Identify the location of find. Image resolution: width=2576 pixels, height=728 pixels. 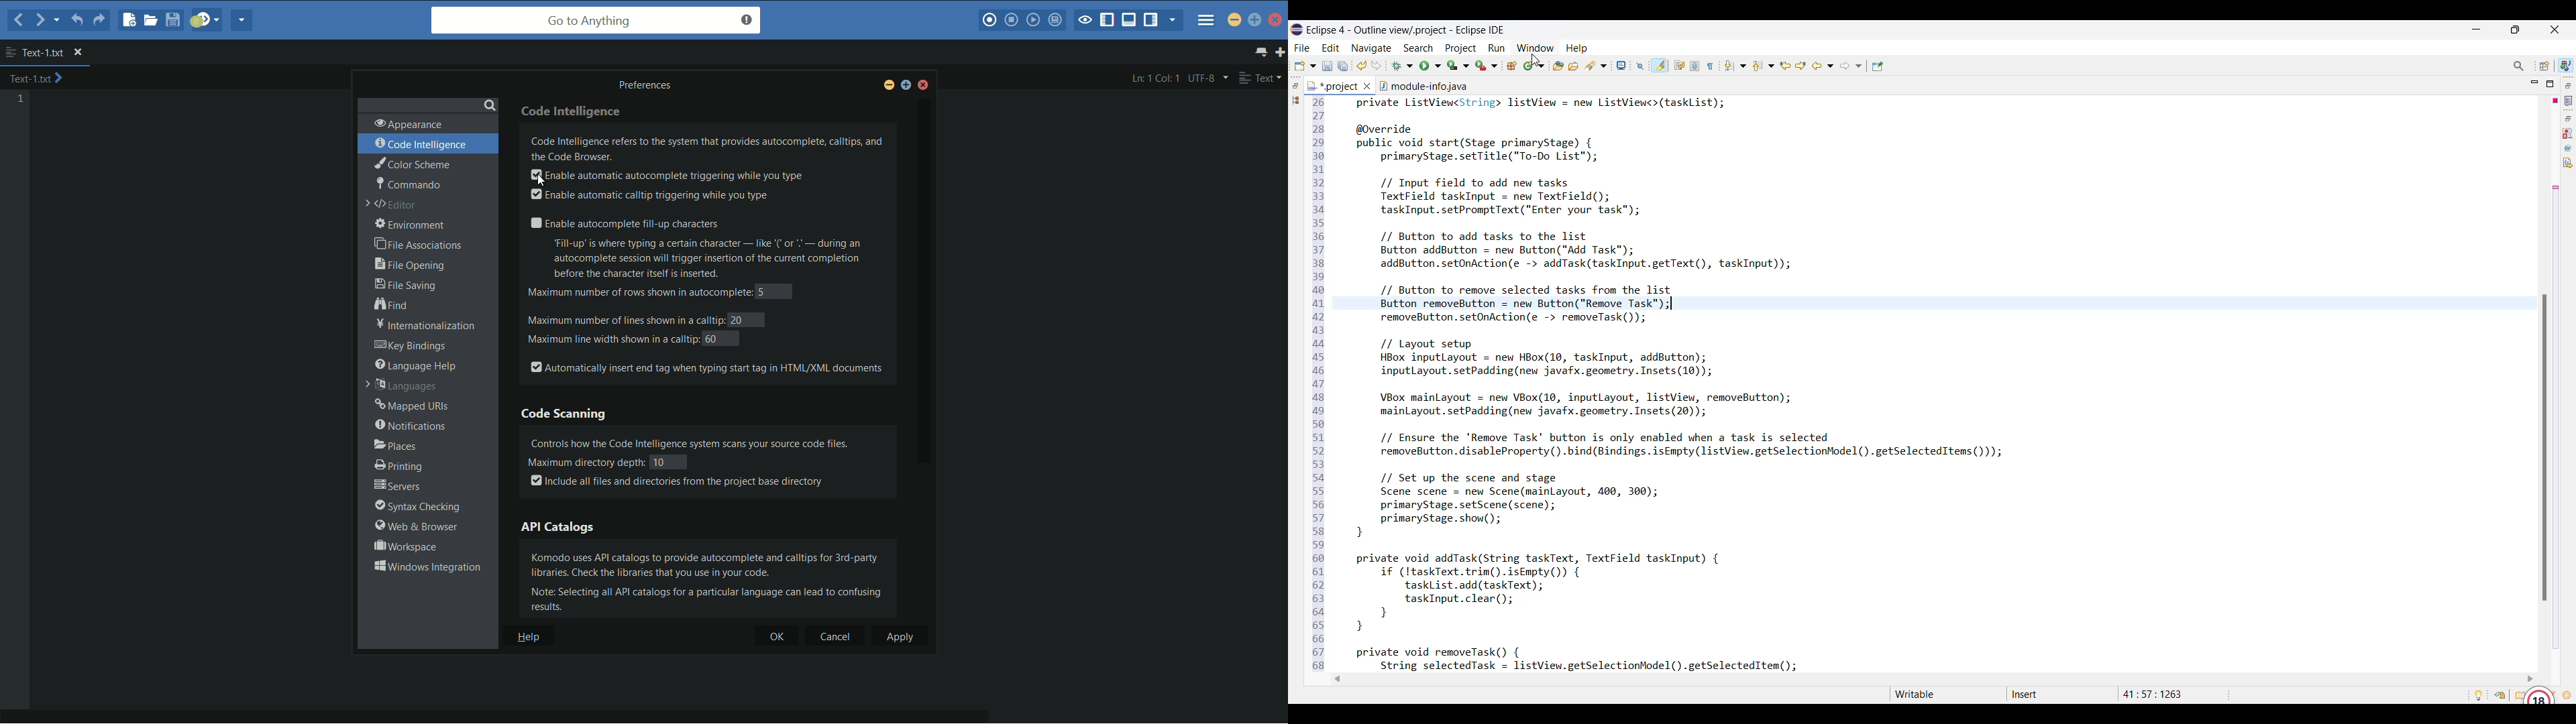
(393, 306).